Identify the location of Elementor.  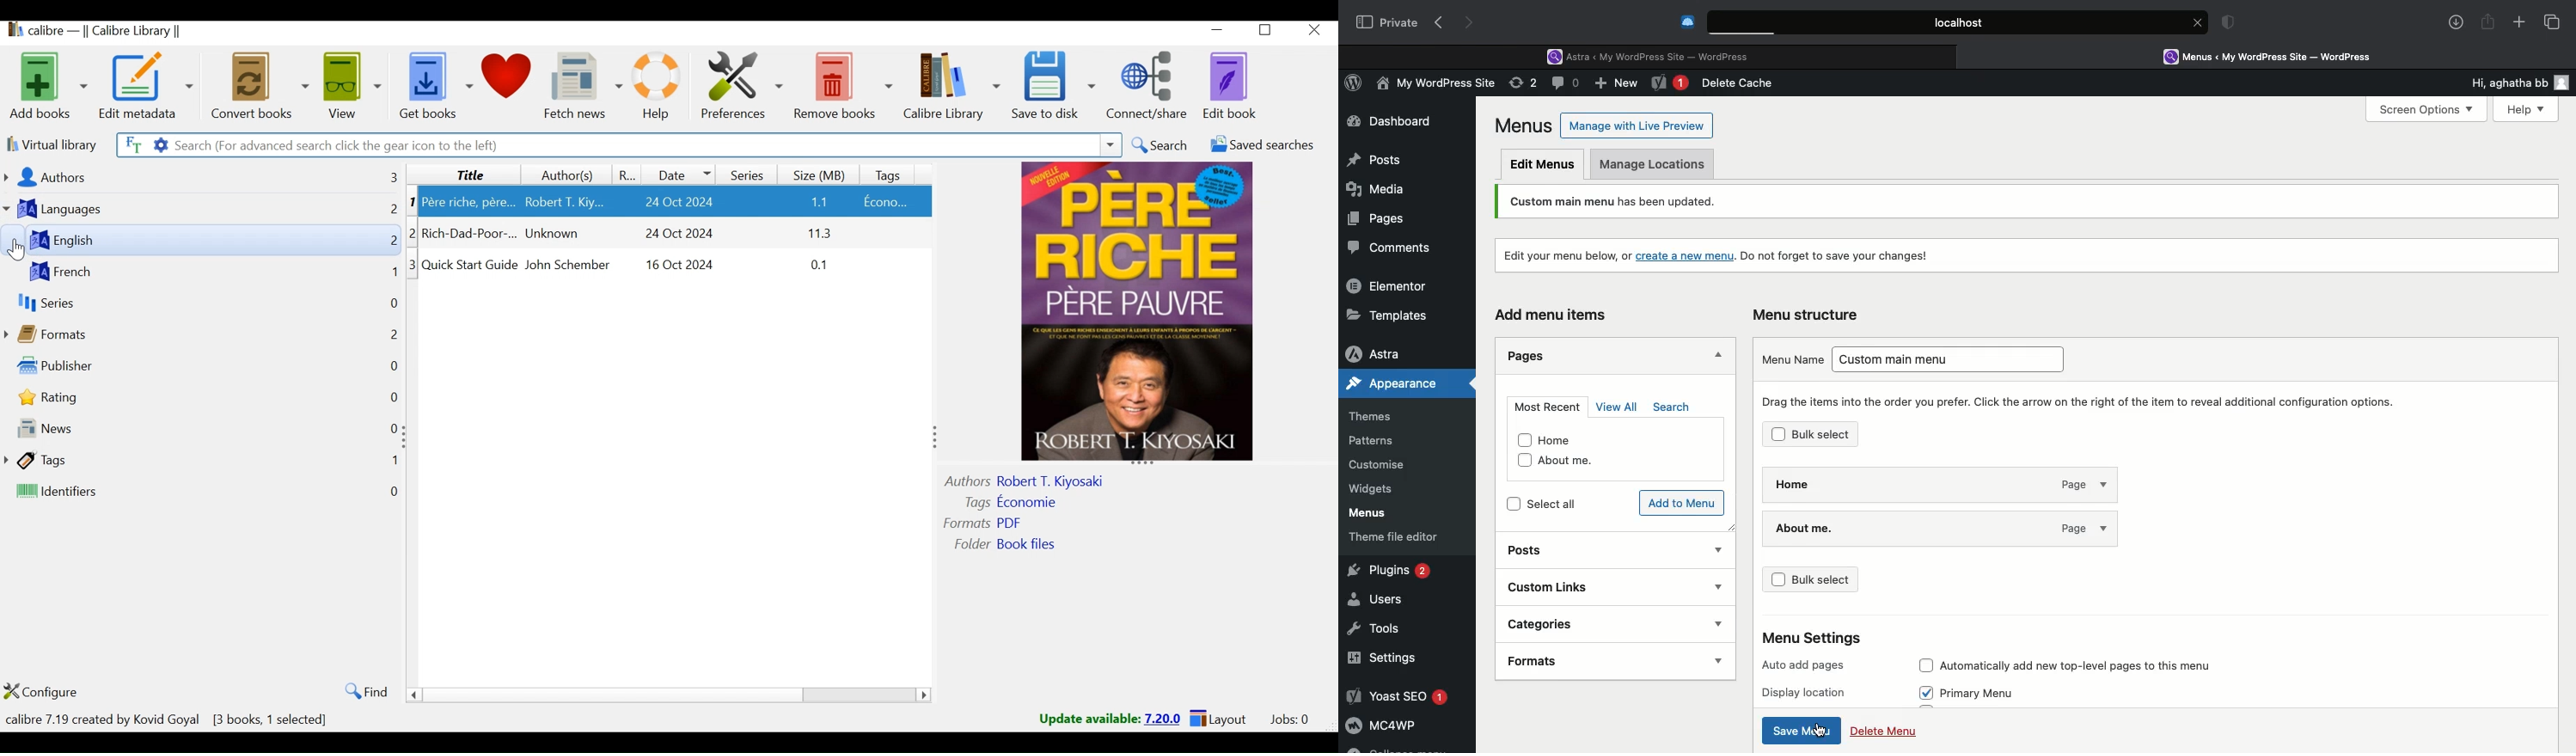
(1390, 285).